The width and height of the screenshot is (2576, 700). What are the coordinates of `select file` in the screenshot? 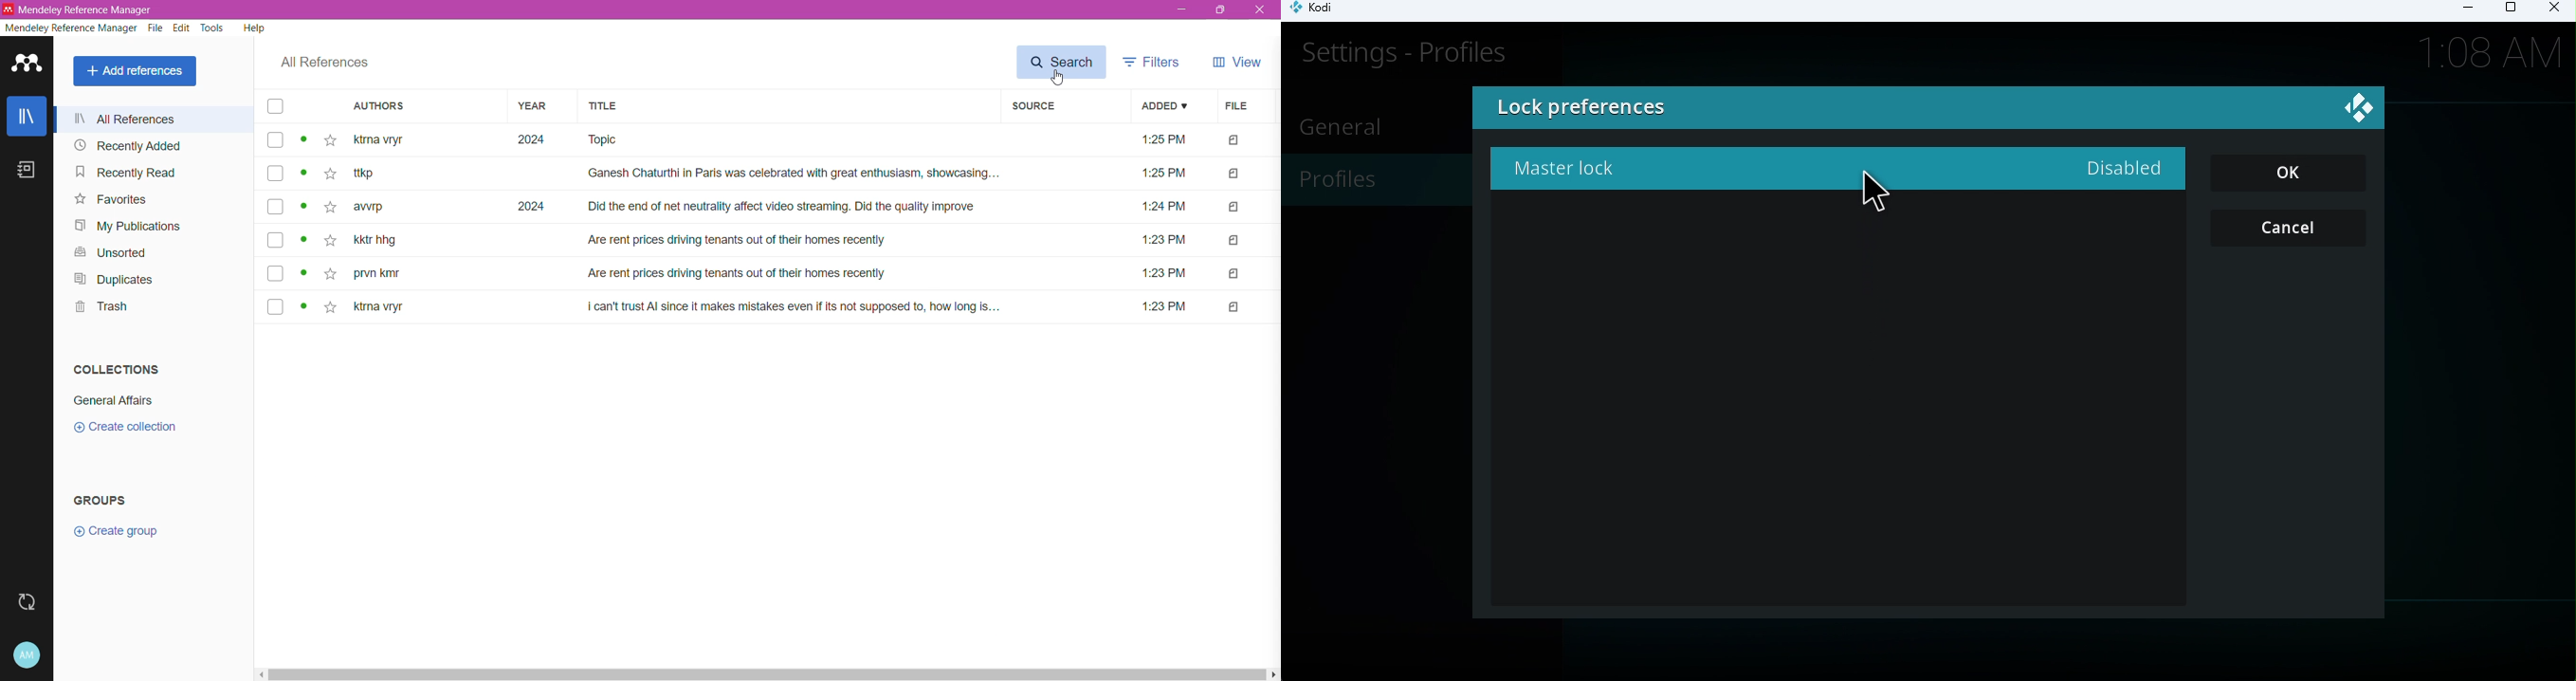 It's located at (275, 206).